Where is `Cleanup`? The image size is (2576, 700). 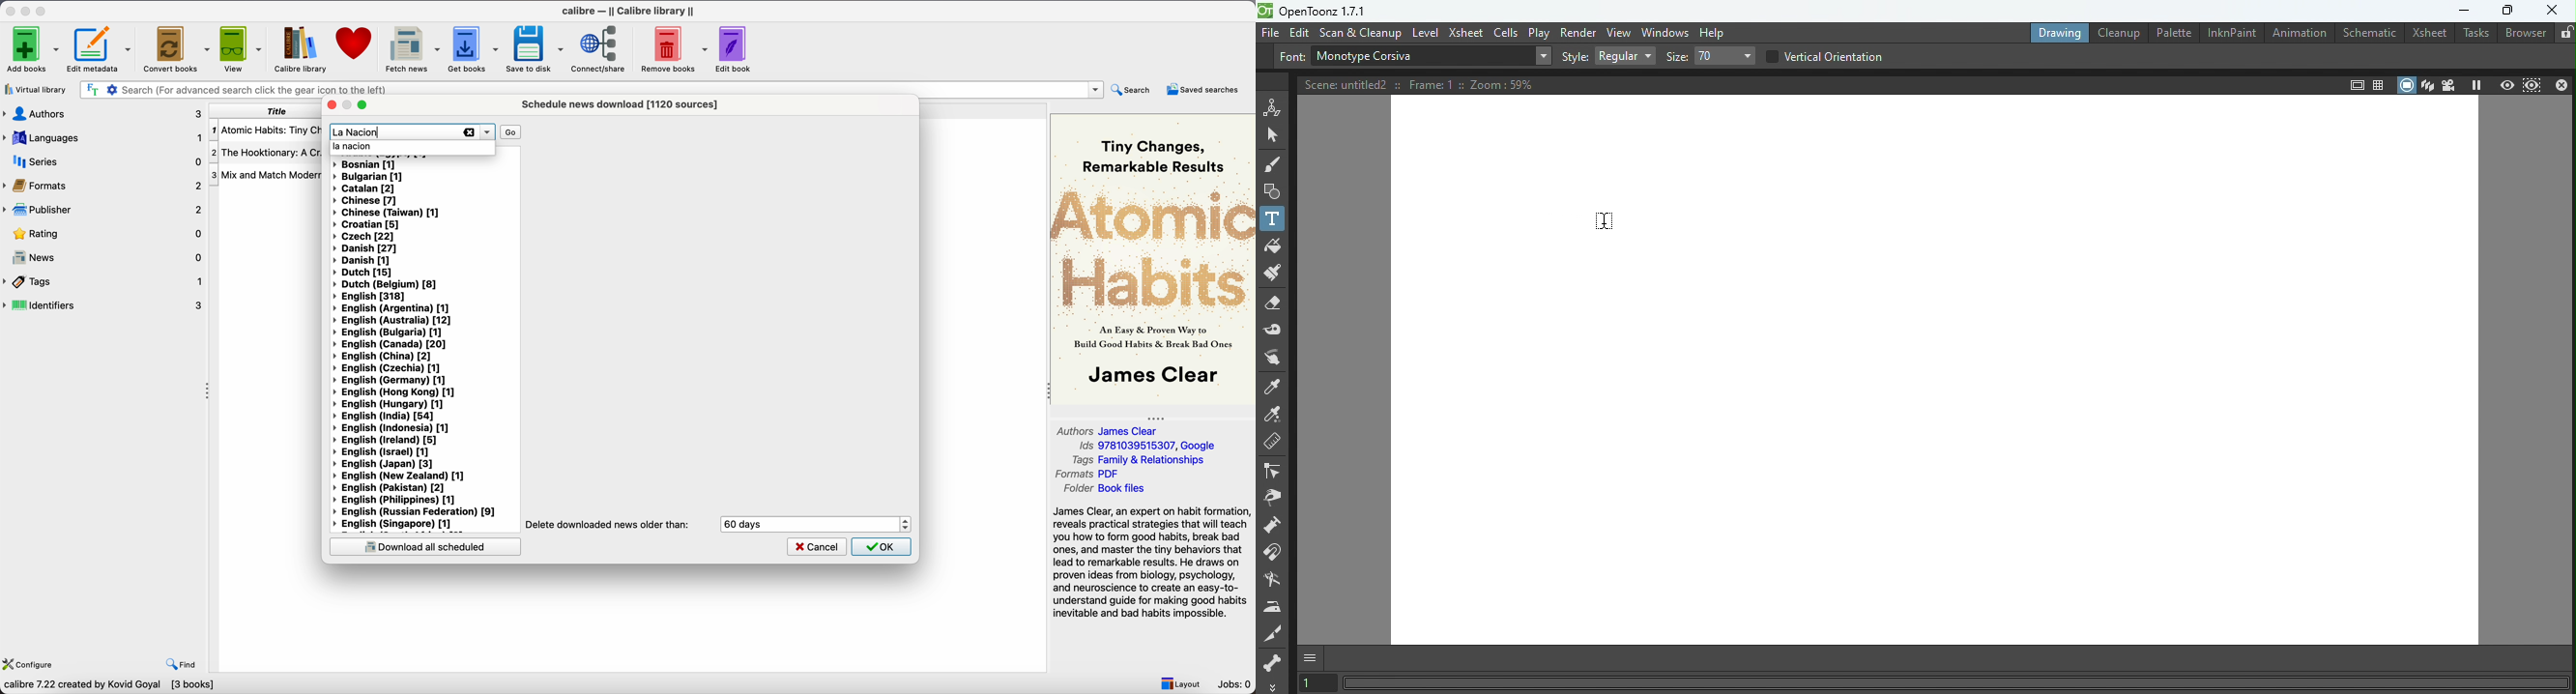
Cleanup is located at coordinates (2117, 34).